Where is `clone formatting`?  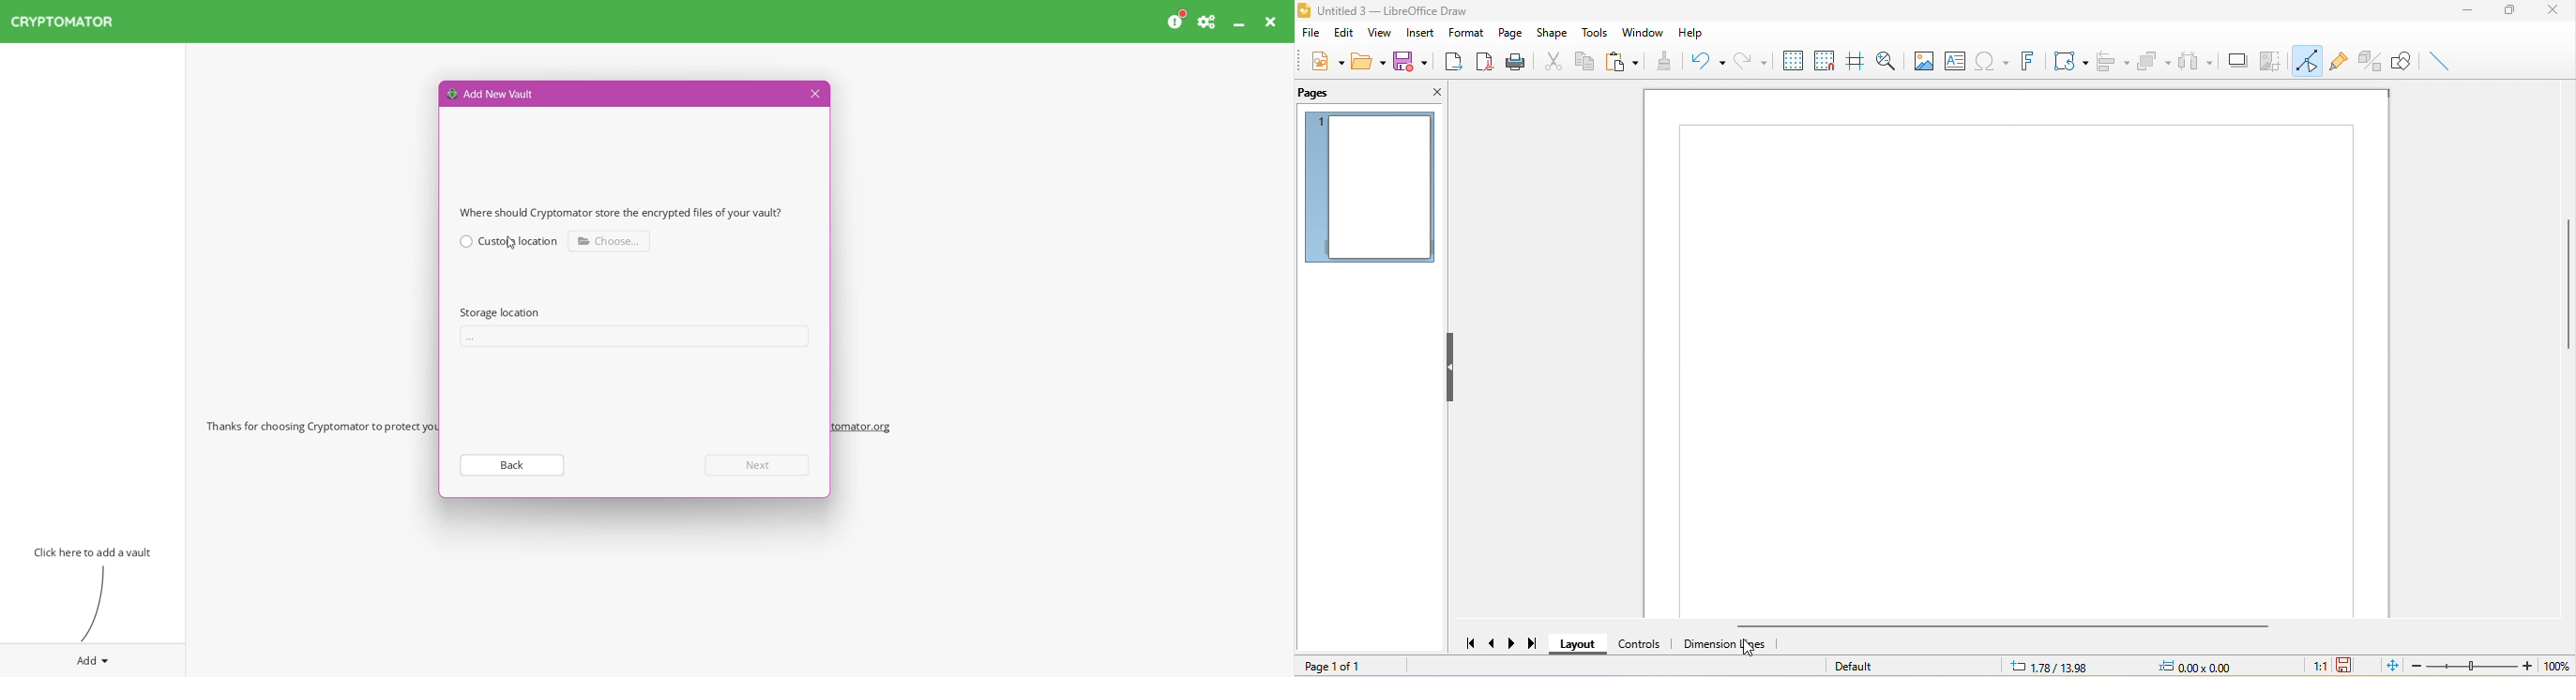 clone formatting is located at coordinates (1663, 62).